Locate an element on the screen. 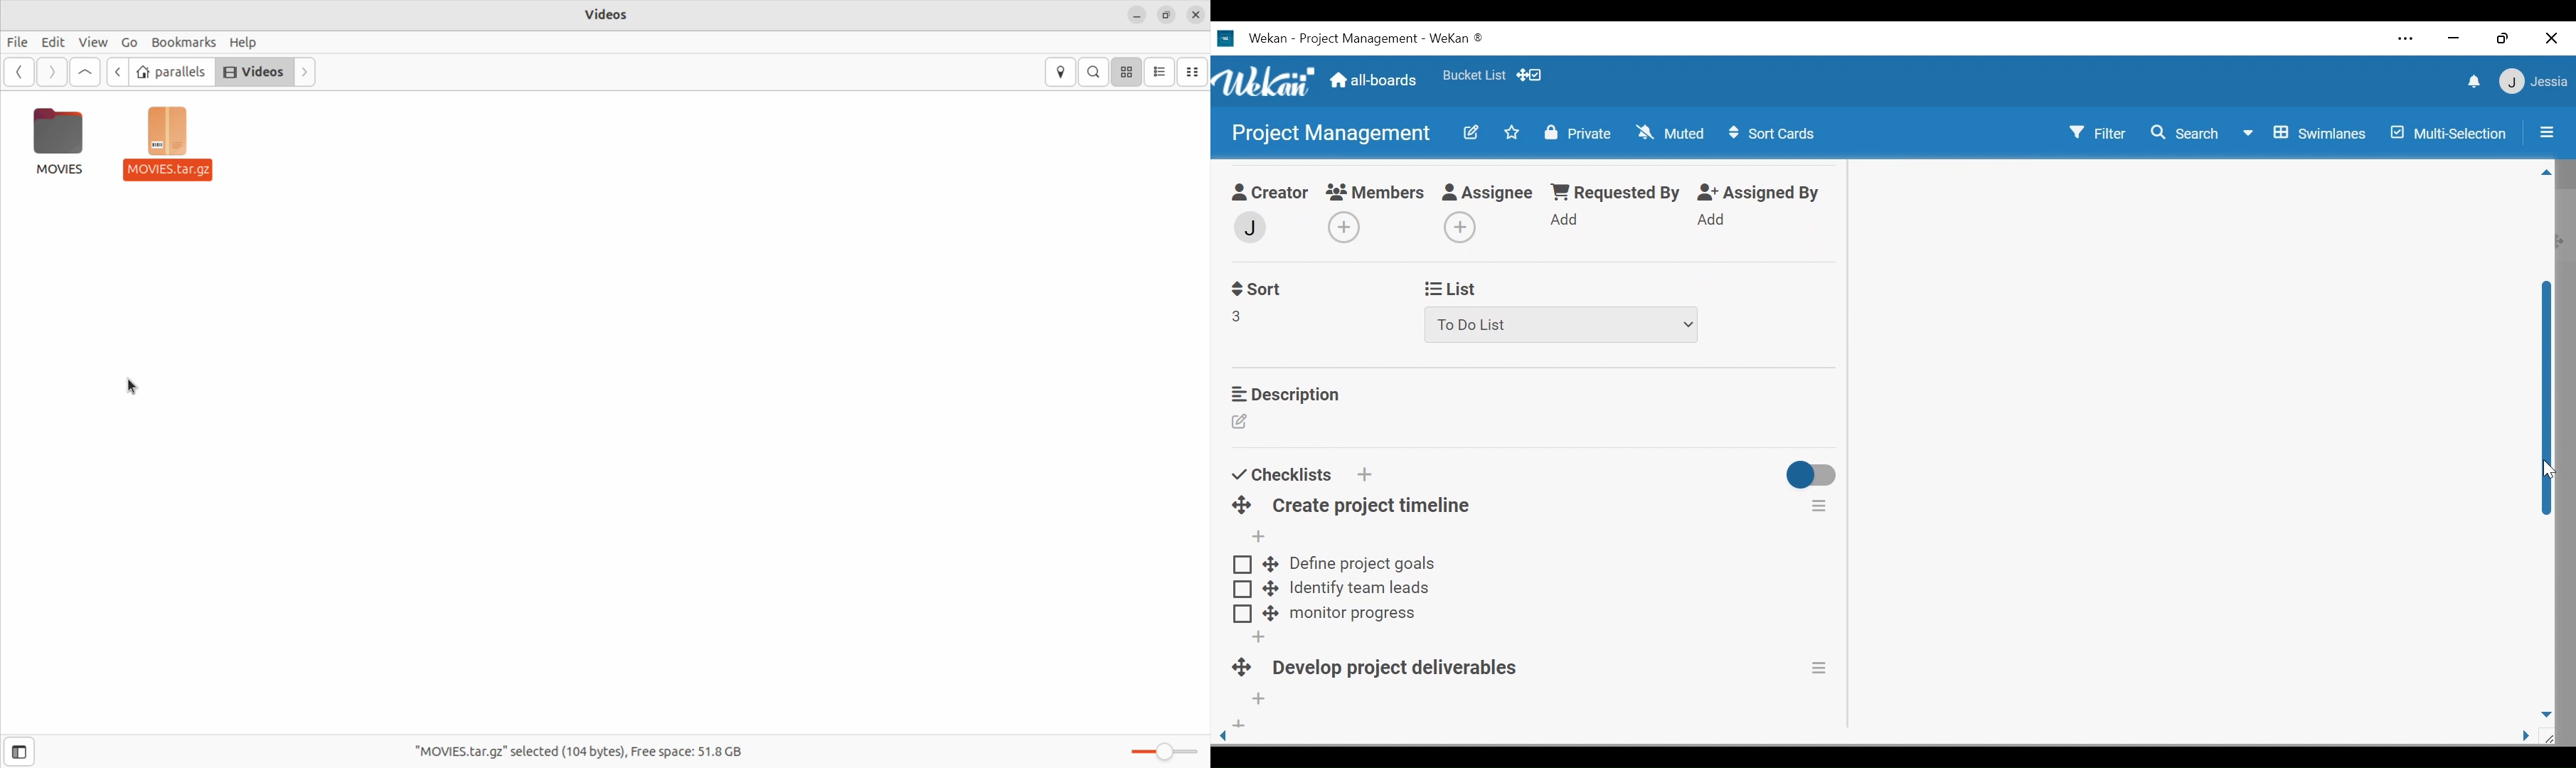  Home (all-boards) is located at coordinates (1375, 82).